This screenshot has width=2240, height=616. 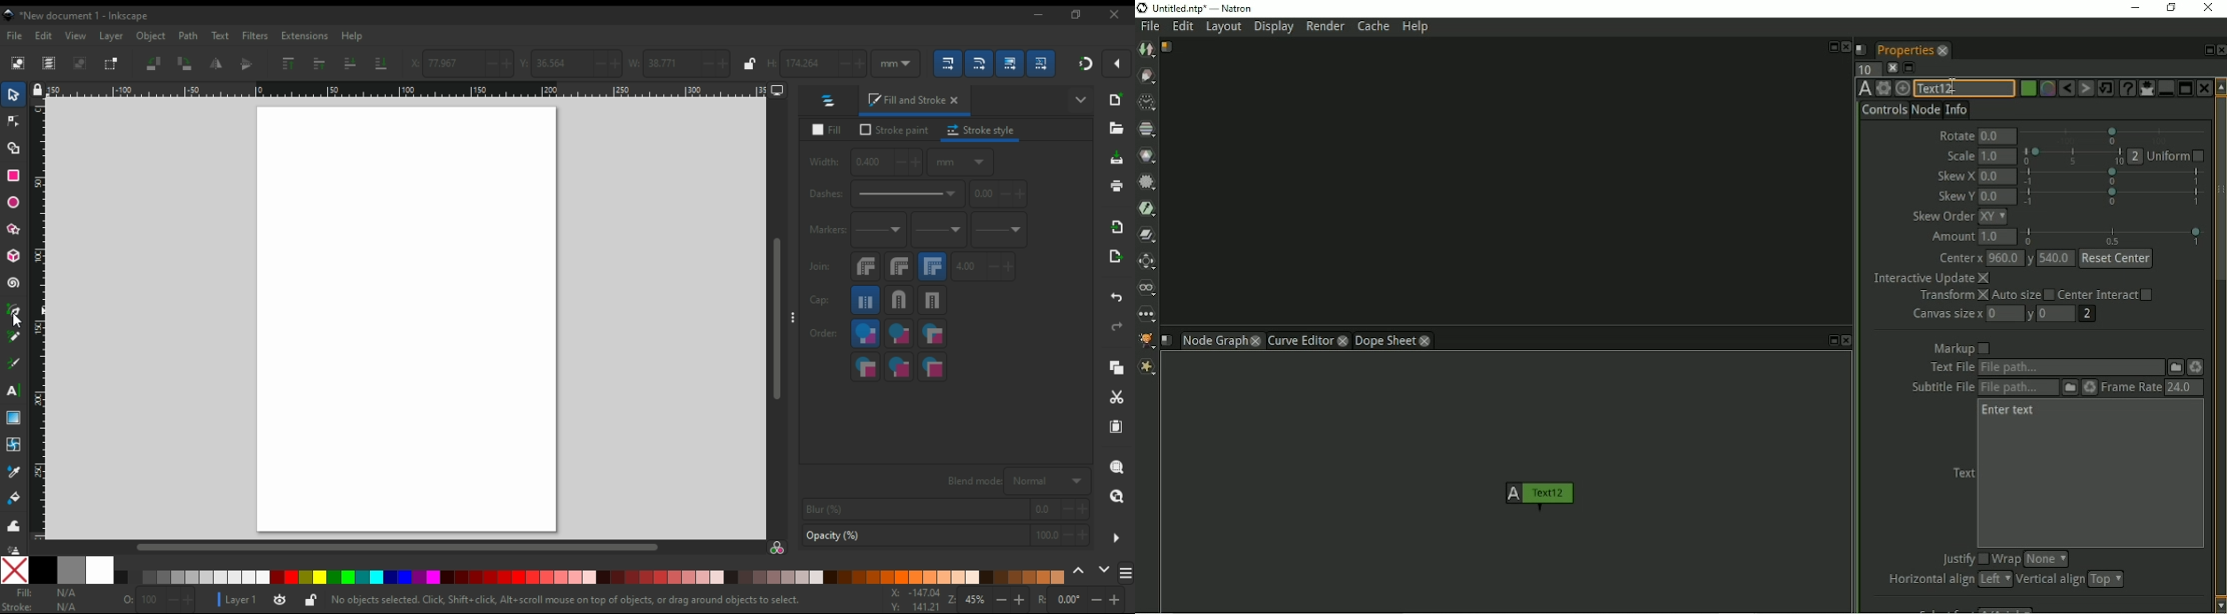 I want to click on view, so click(x=77, y=35).